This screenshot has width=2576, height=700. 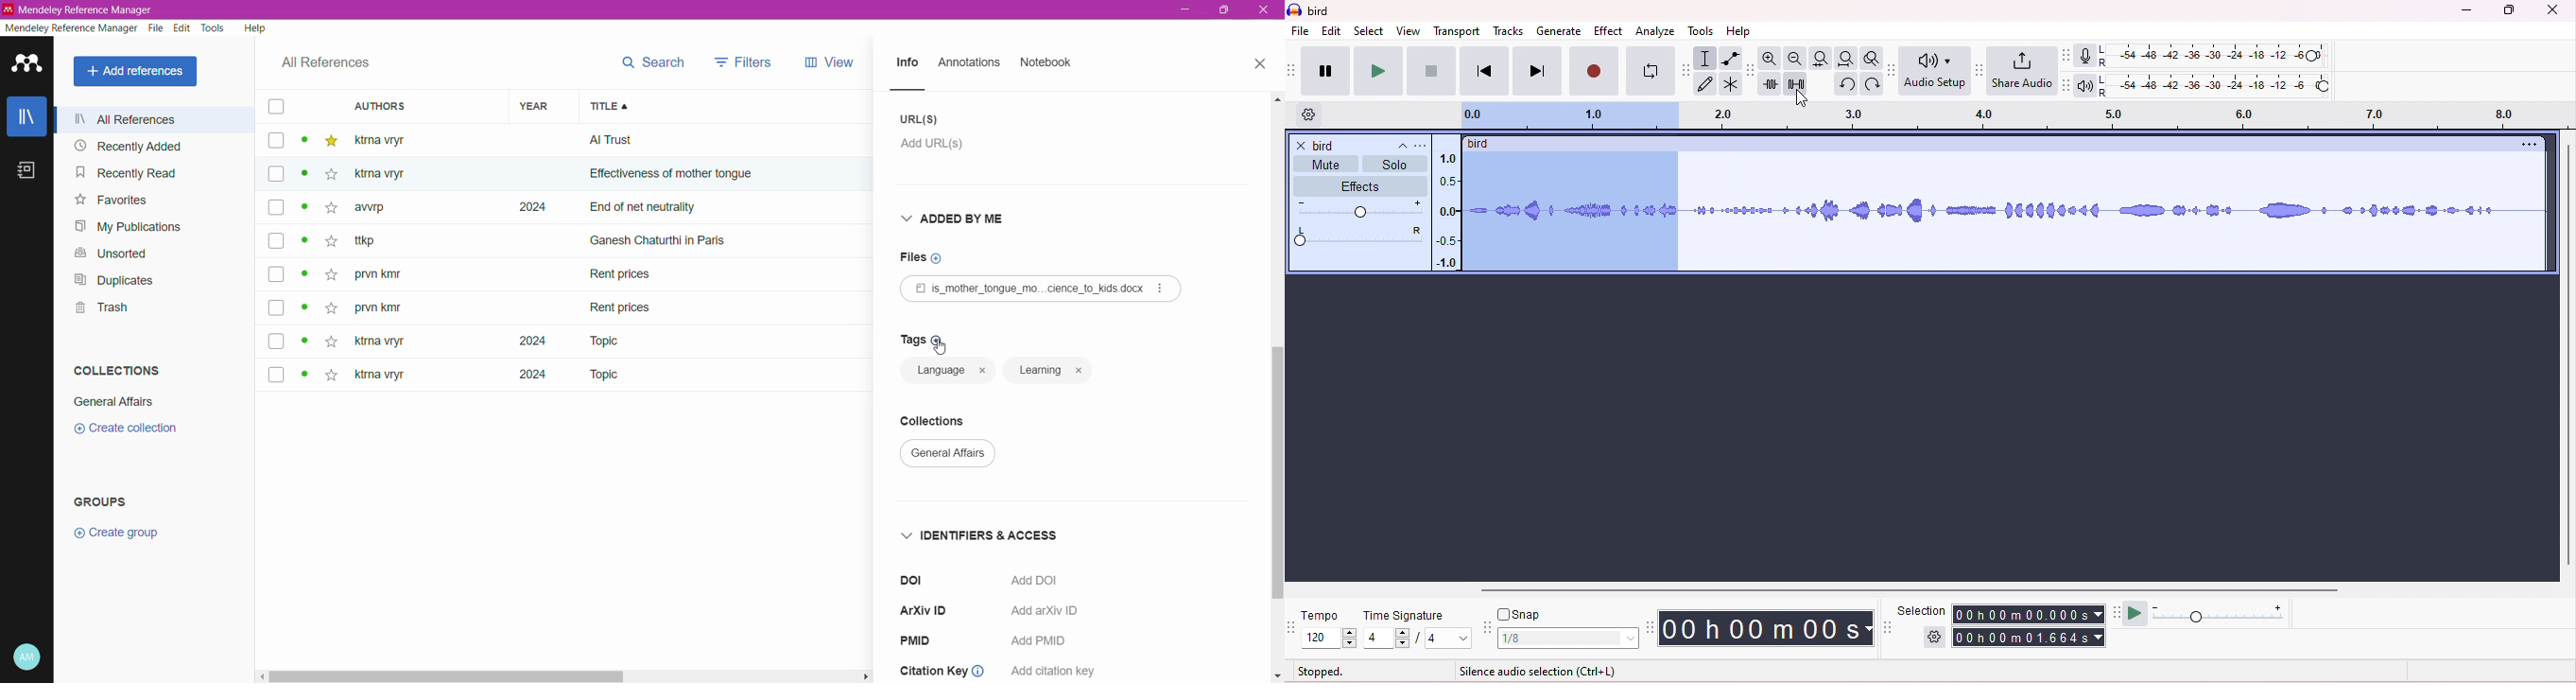 I want to click on Edit, so click(x=183, y=28).